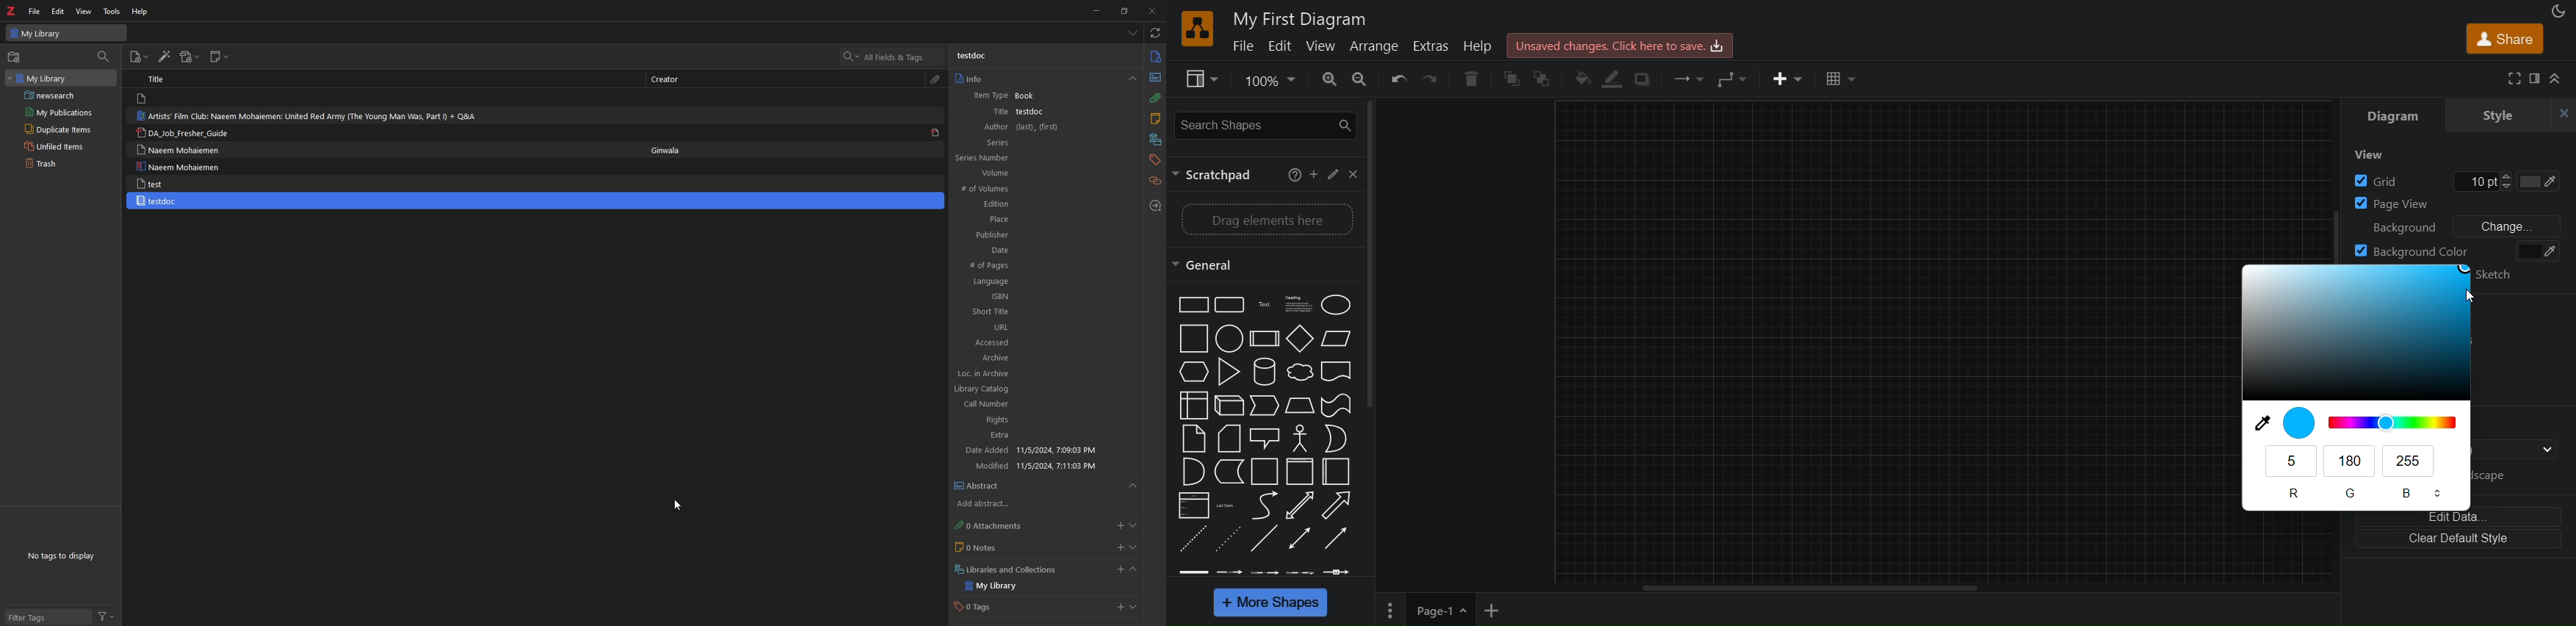  Describe the element at coordinates (163, 57) in the screenshot. I see `add items by identifier` at that location.